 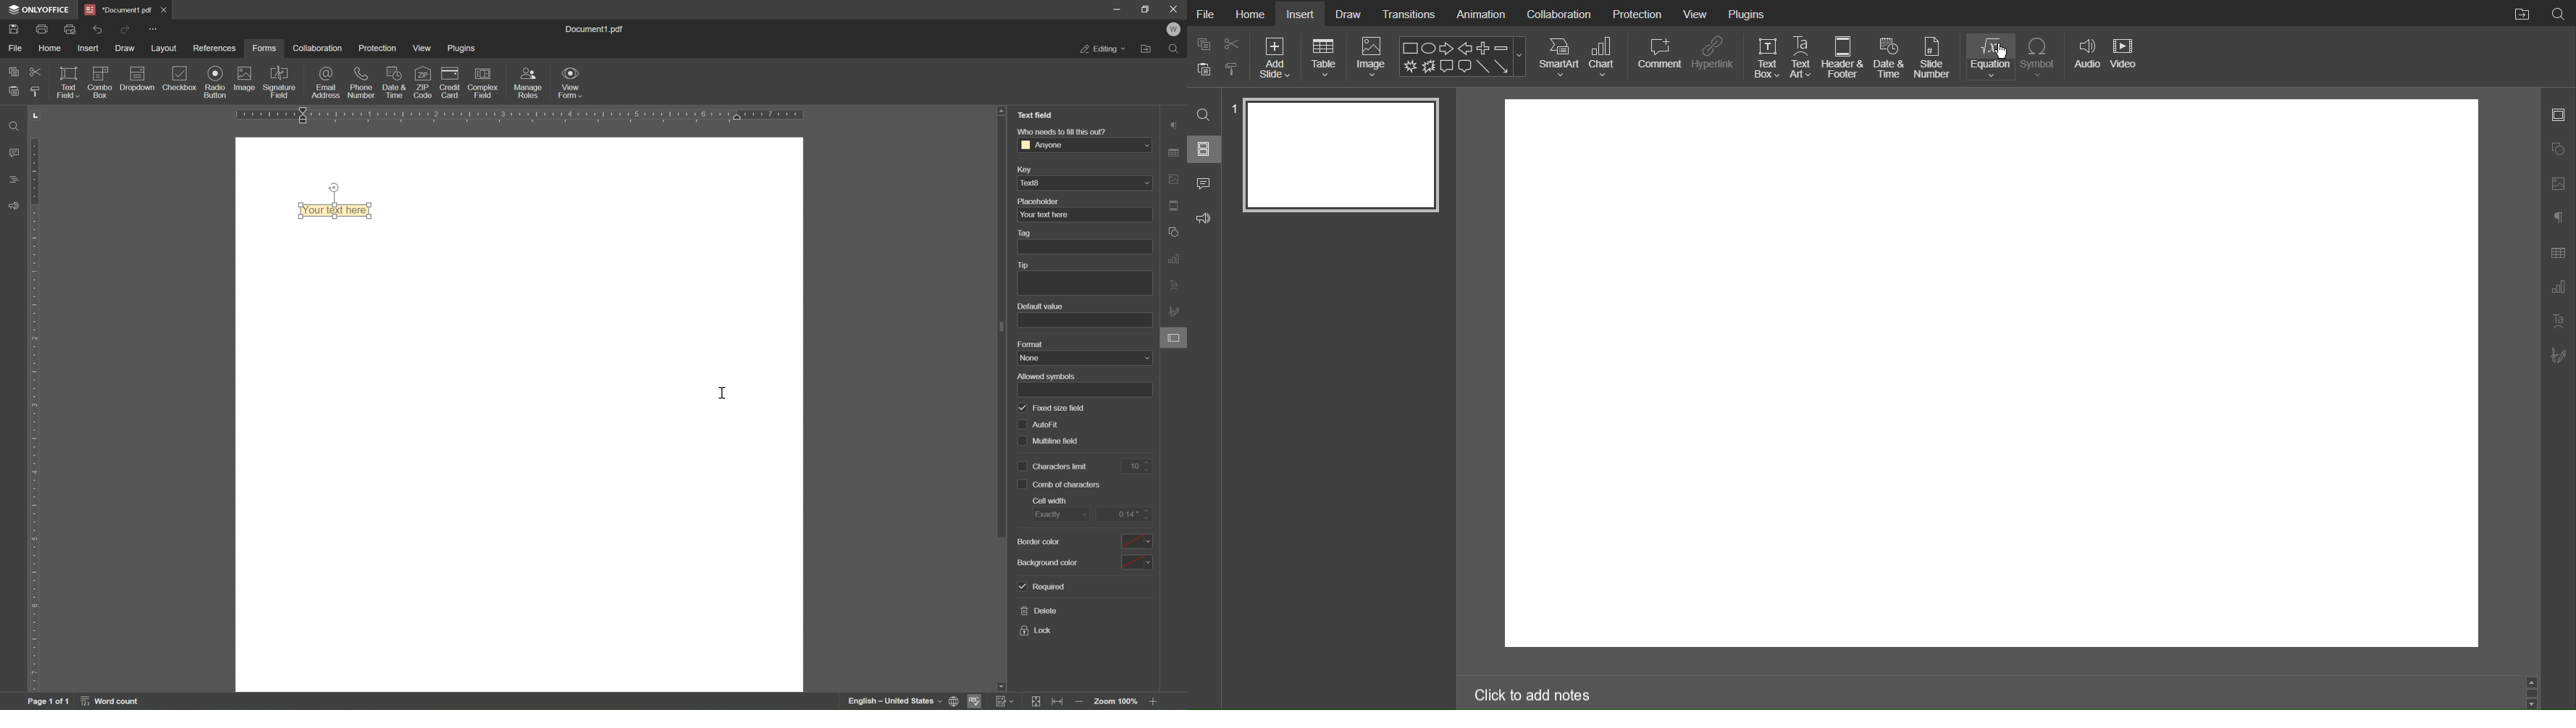 I want to click on Cut Copy Paste Tool, so click(x=1216, y=58).